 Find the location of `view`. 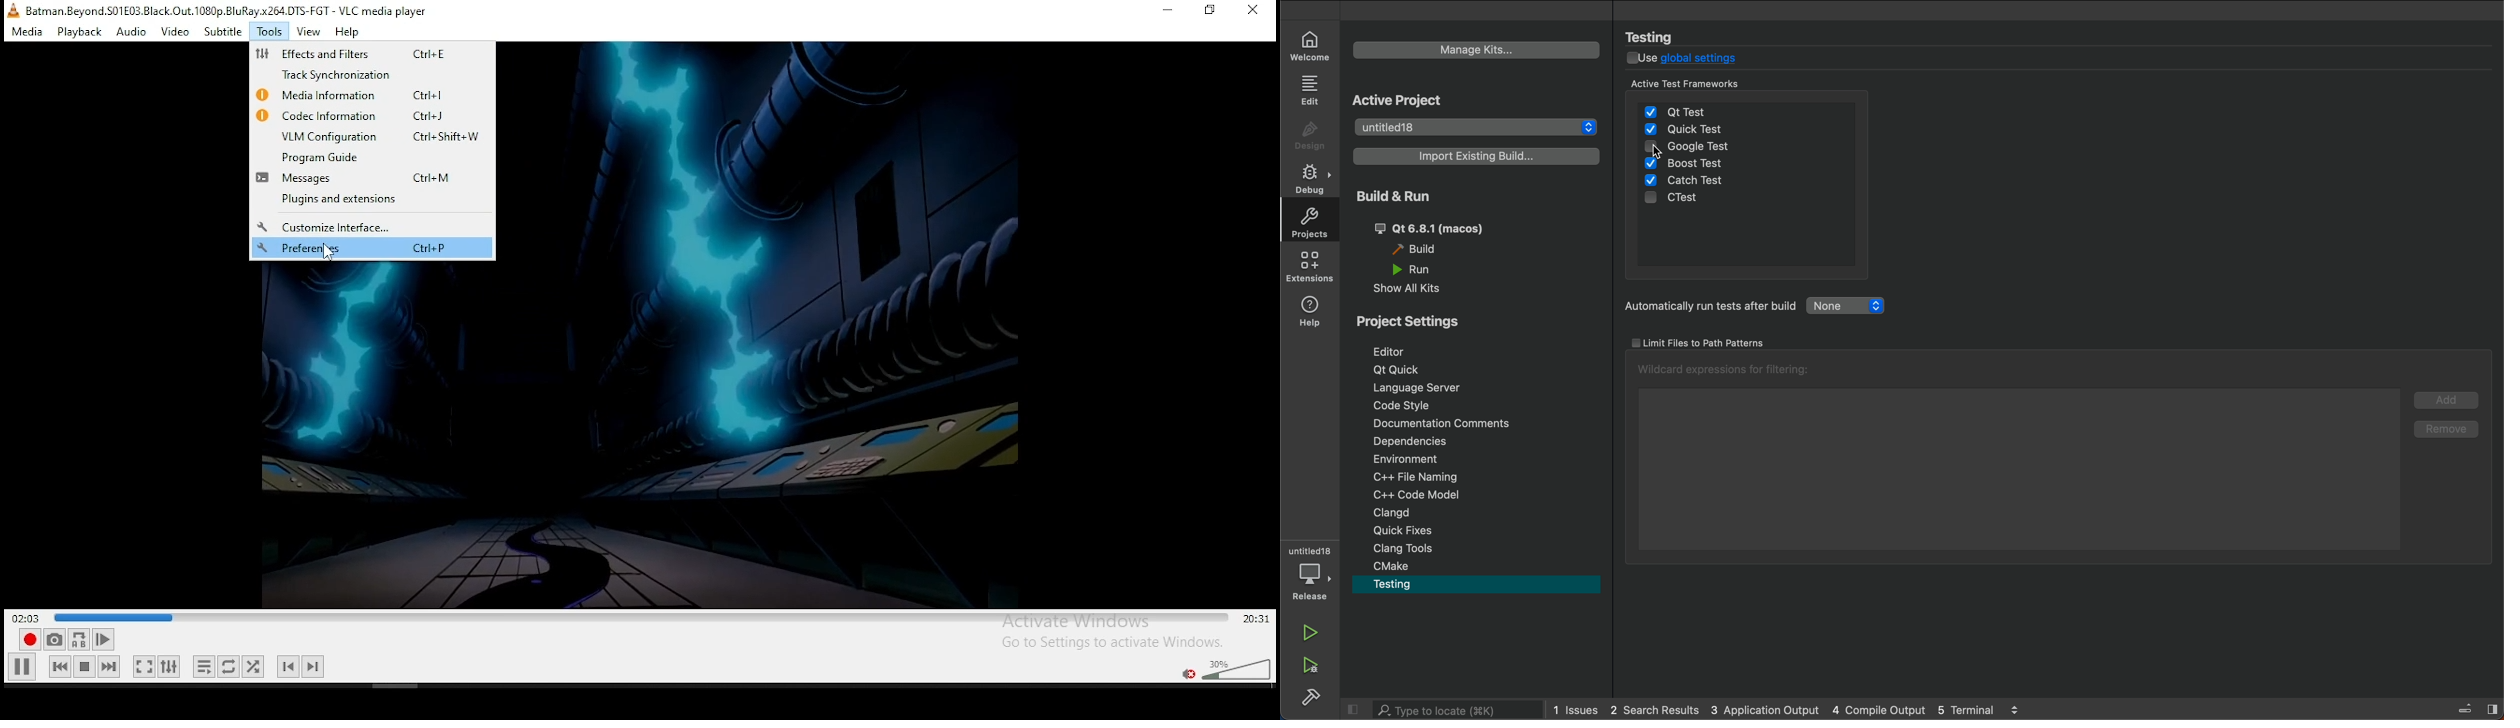

view is located at coordinates (309, 31).